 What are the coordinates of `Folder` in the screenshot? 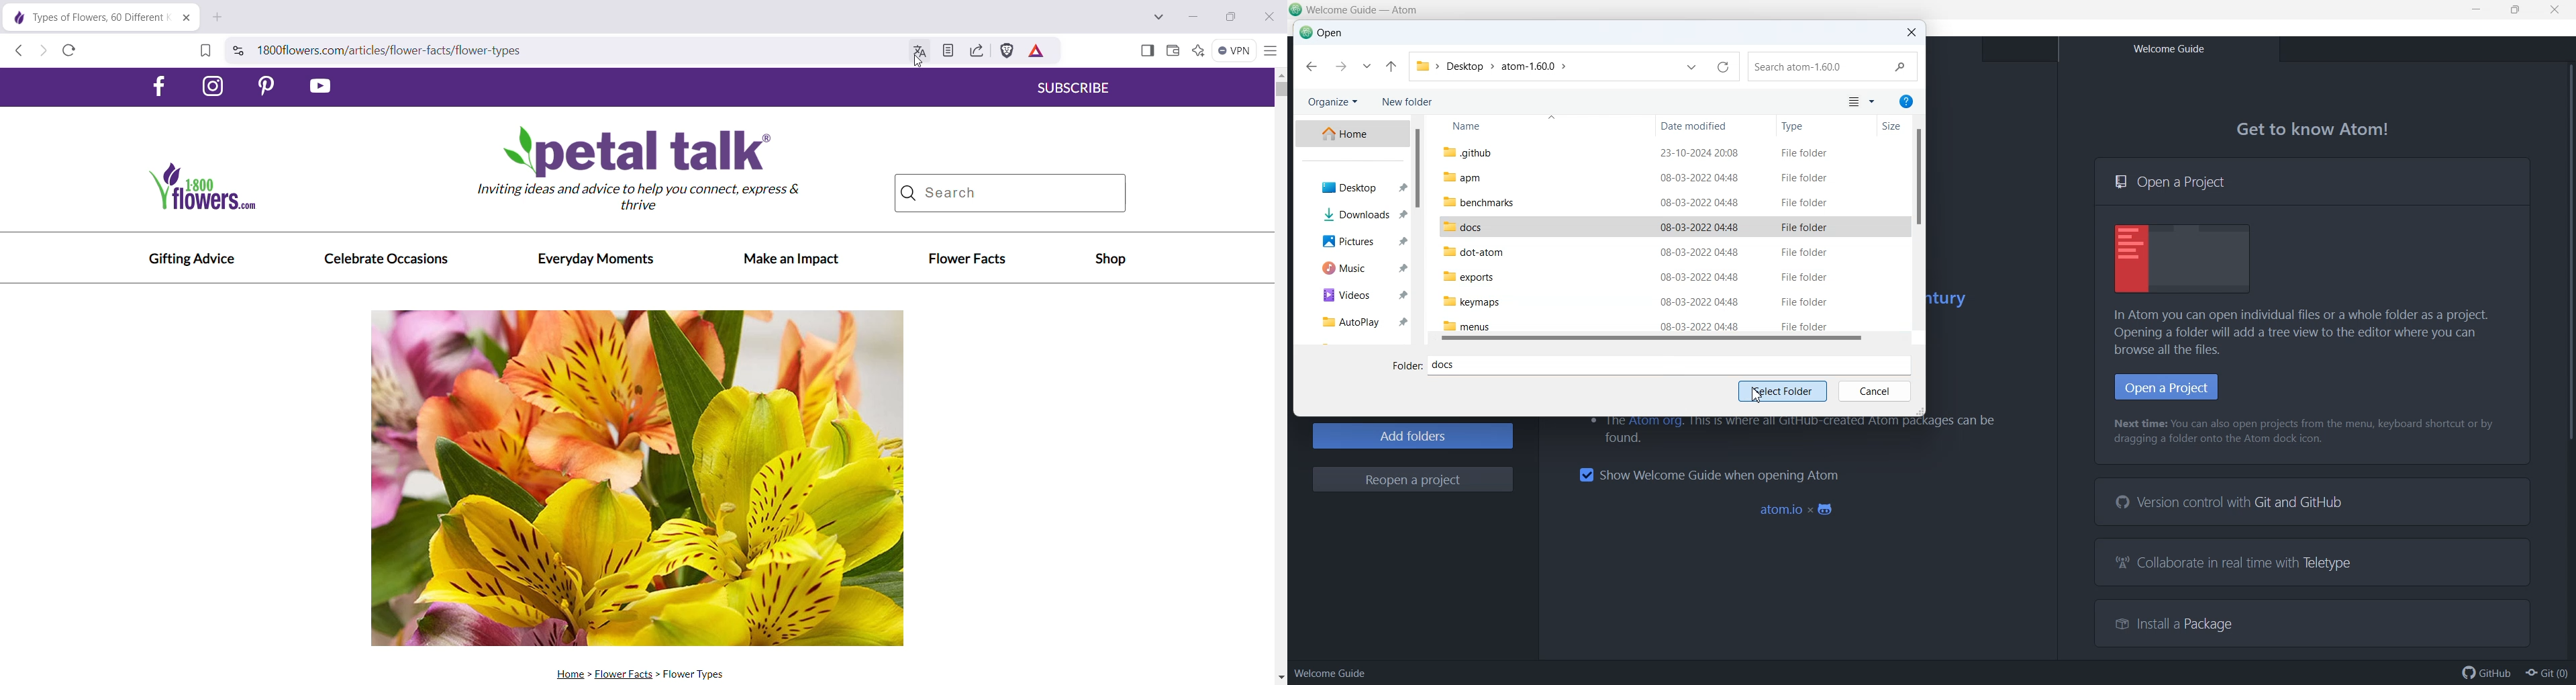 It's located at (1423, 65).